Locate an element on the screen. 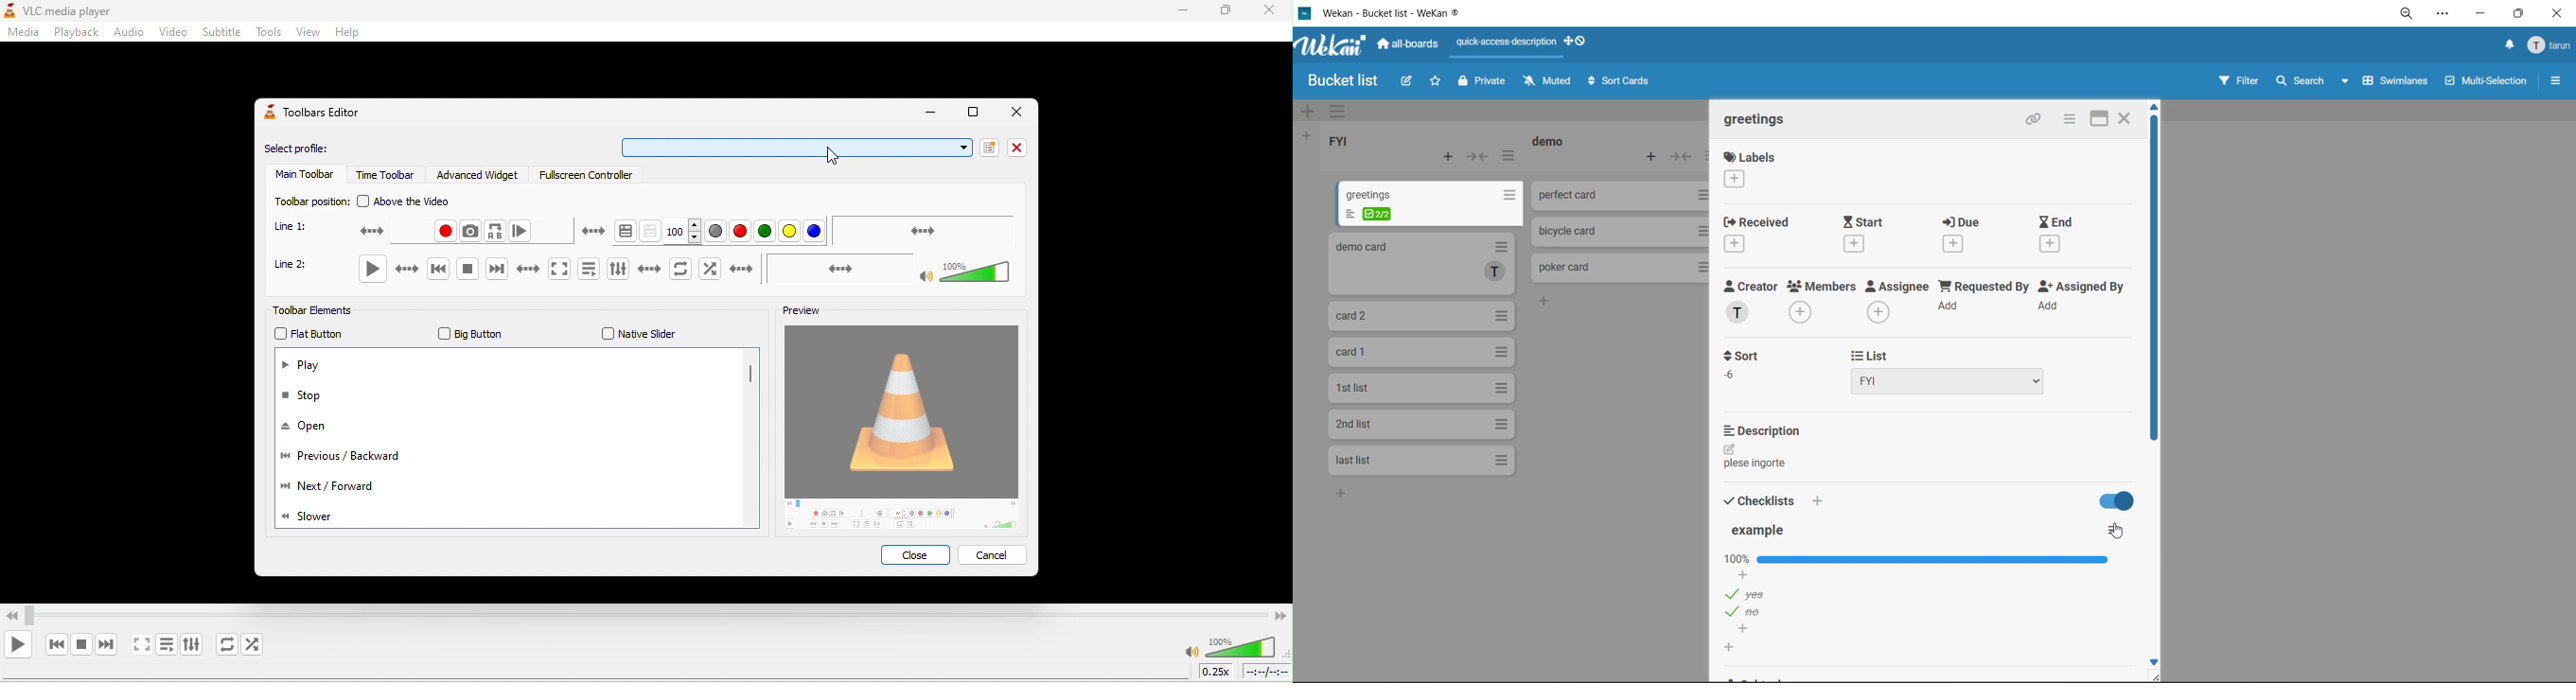 This screenshot has width=2576, height=700. previous/backward is located at coordinates (356, 461).